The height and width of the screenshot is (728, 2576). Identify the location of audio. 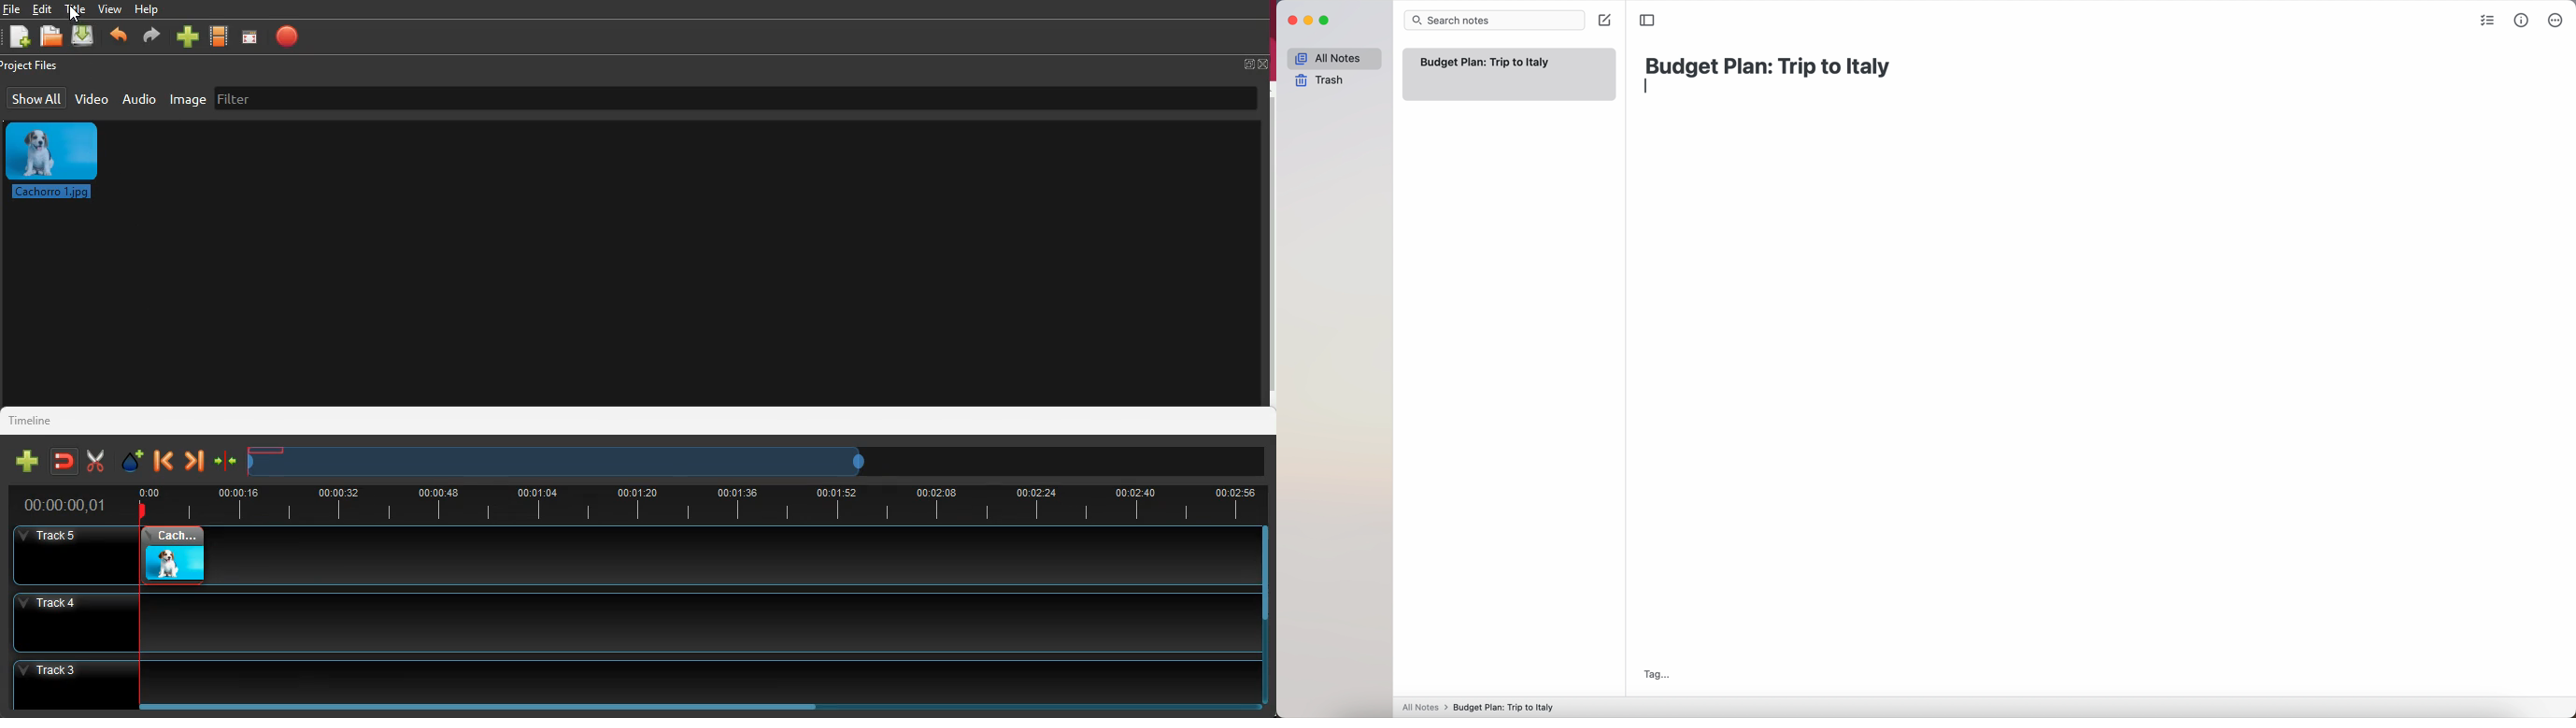
(139, 98).